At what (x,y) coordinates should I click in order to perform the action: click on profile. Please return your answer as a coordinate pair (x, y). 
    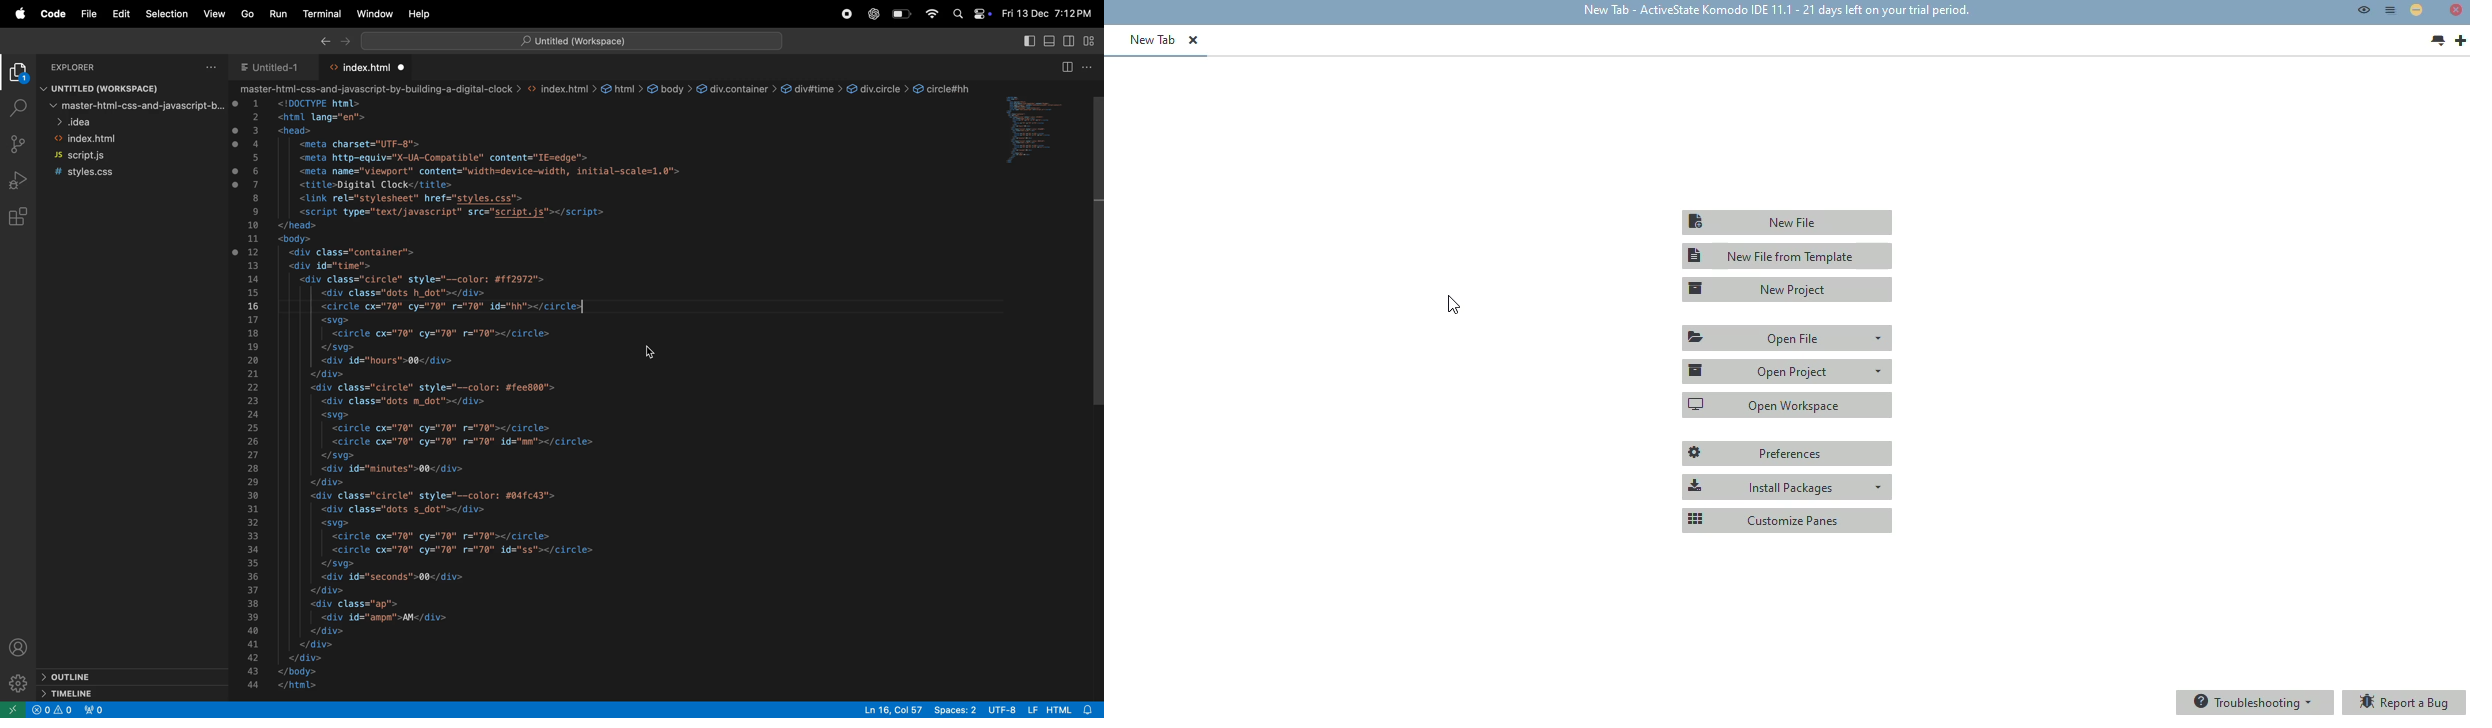
    Looking at the image, I should click on (22, 649).